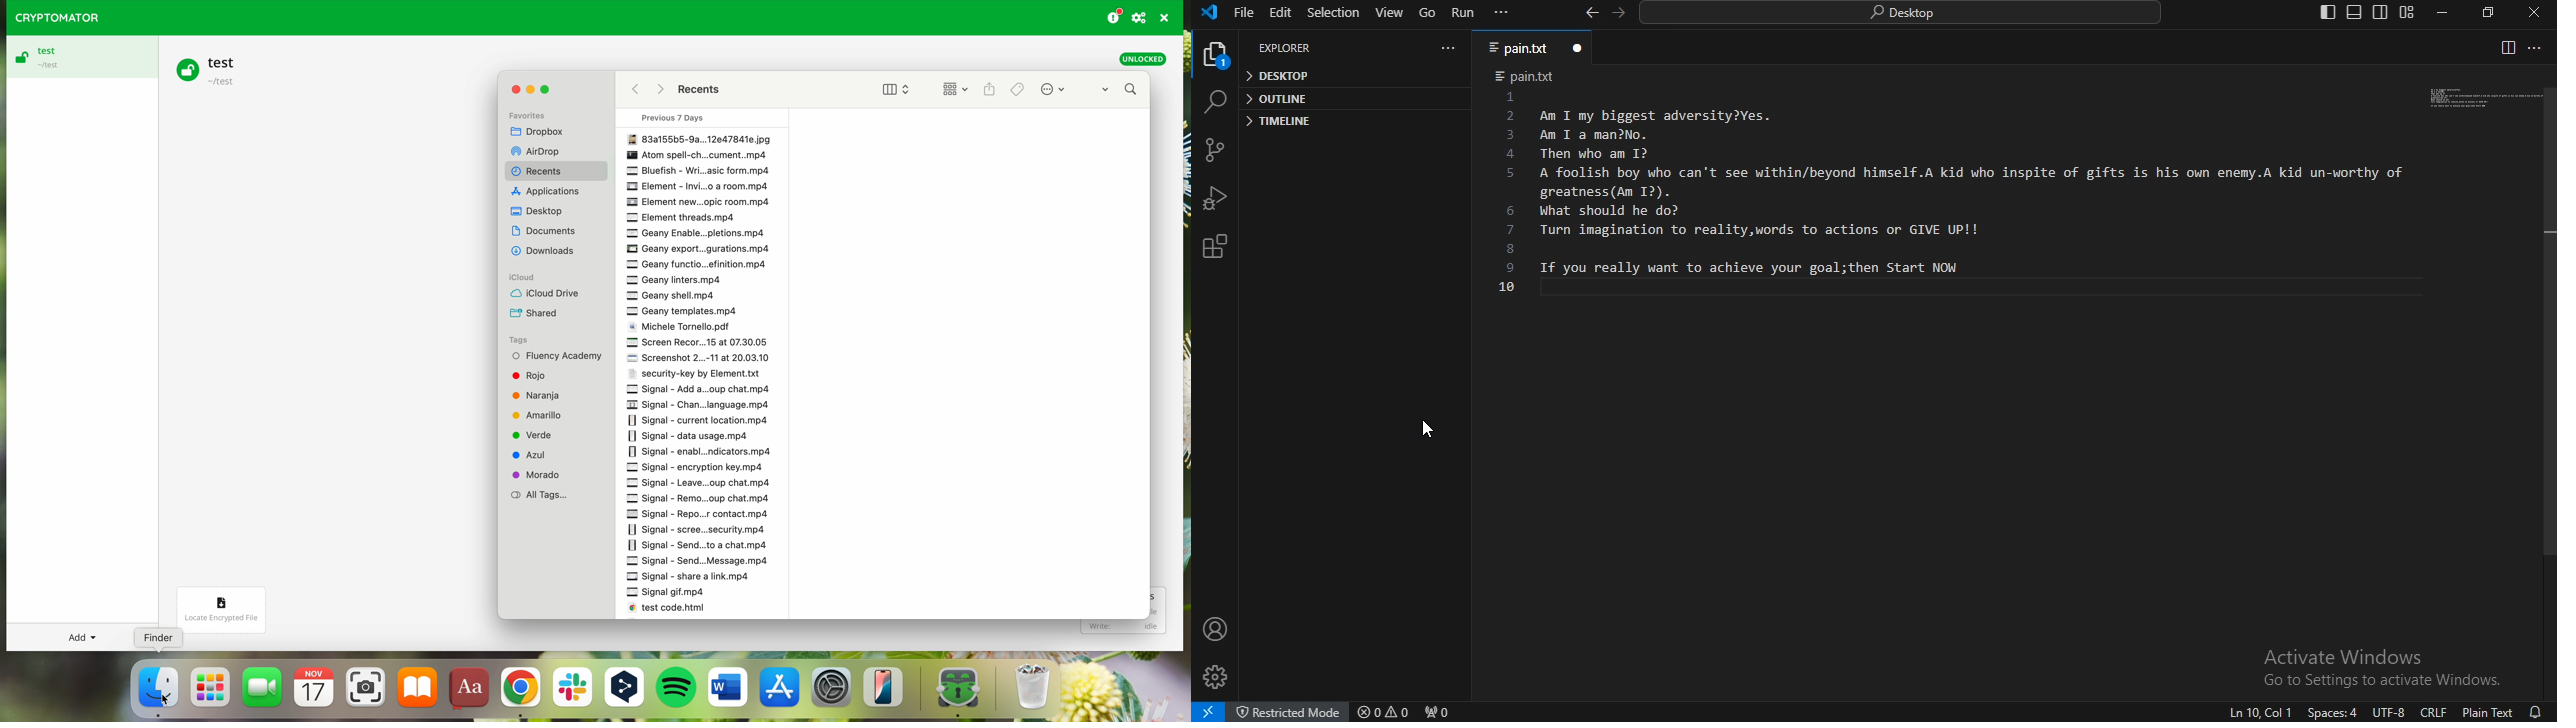 This screenshot has width=2576, height=728. What do you see at coordinates (990, 91) in the screenshot?
I see `share` at bounding box center [990, 91].